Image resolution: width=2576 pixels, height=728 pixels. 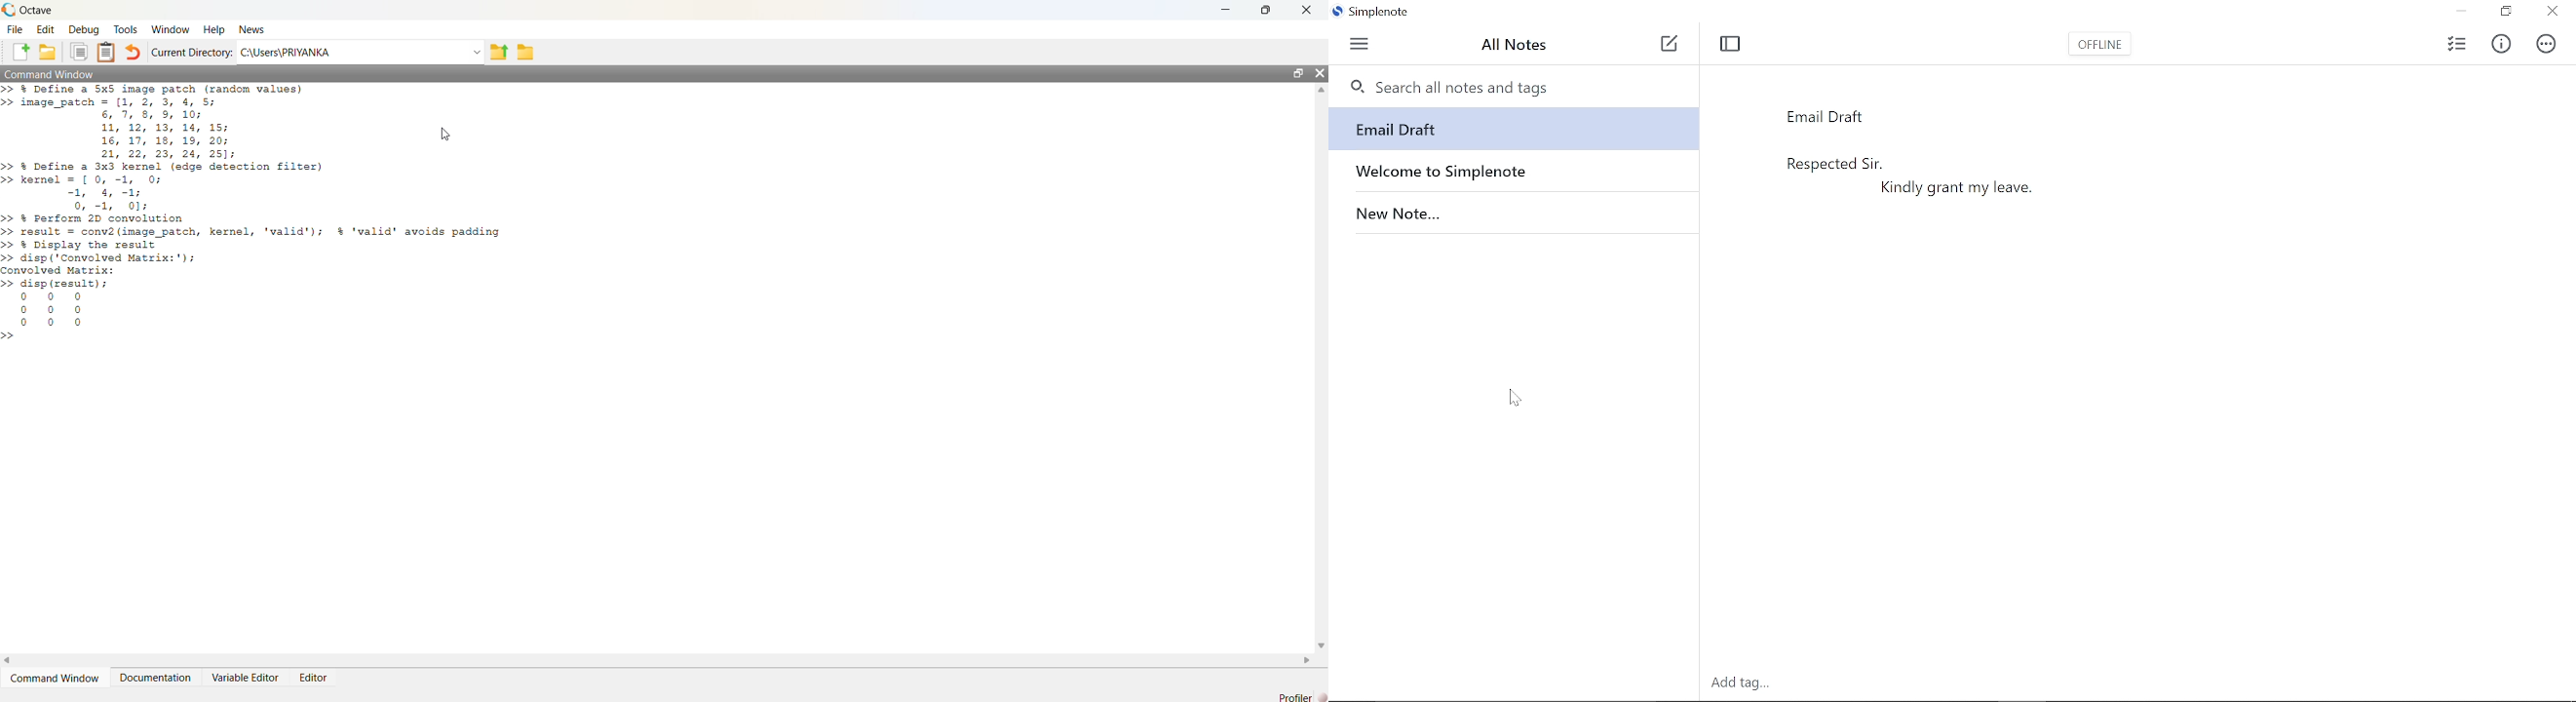 I want to click on Documentation, so click(x=160, y=676).